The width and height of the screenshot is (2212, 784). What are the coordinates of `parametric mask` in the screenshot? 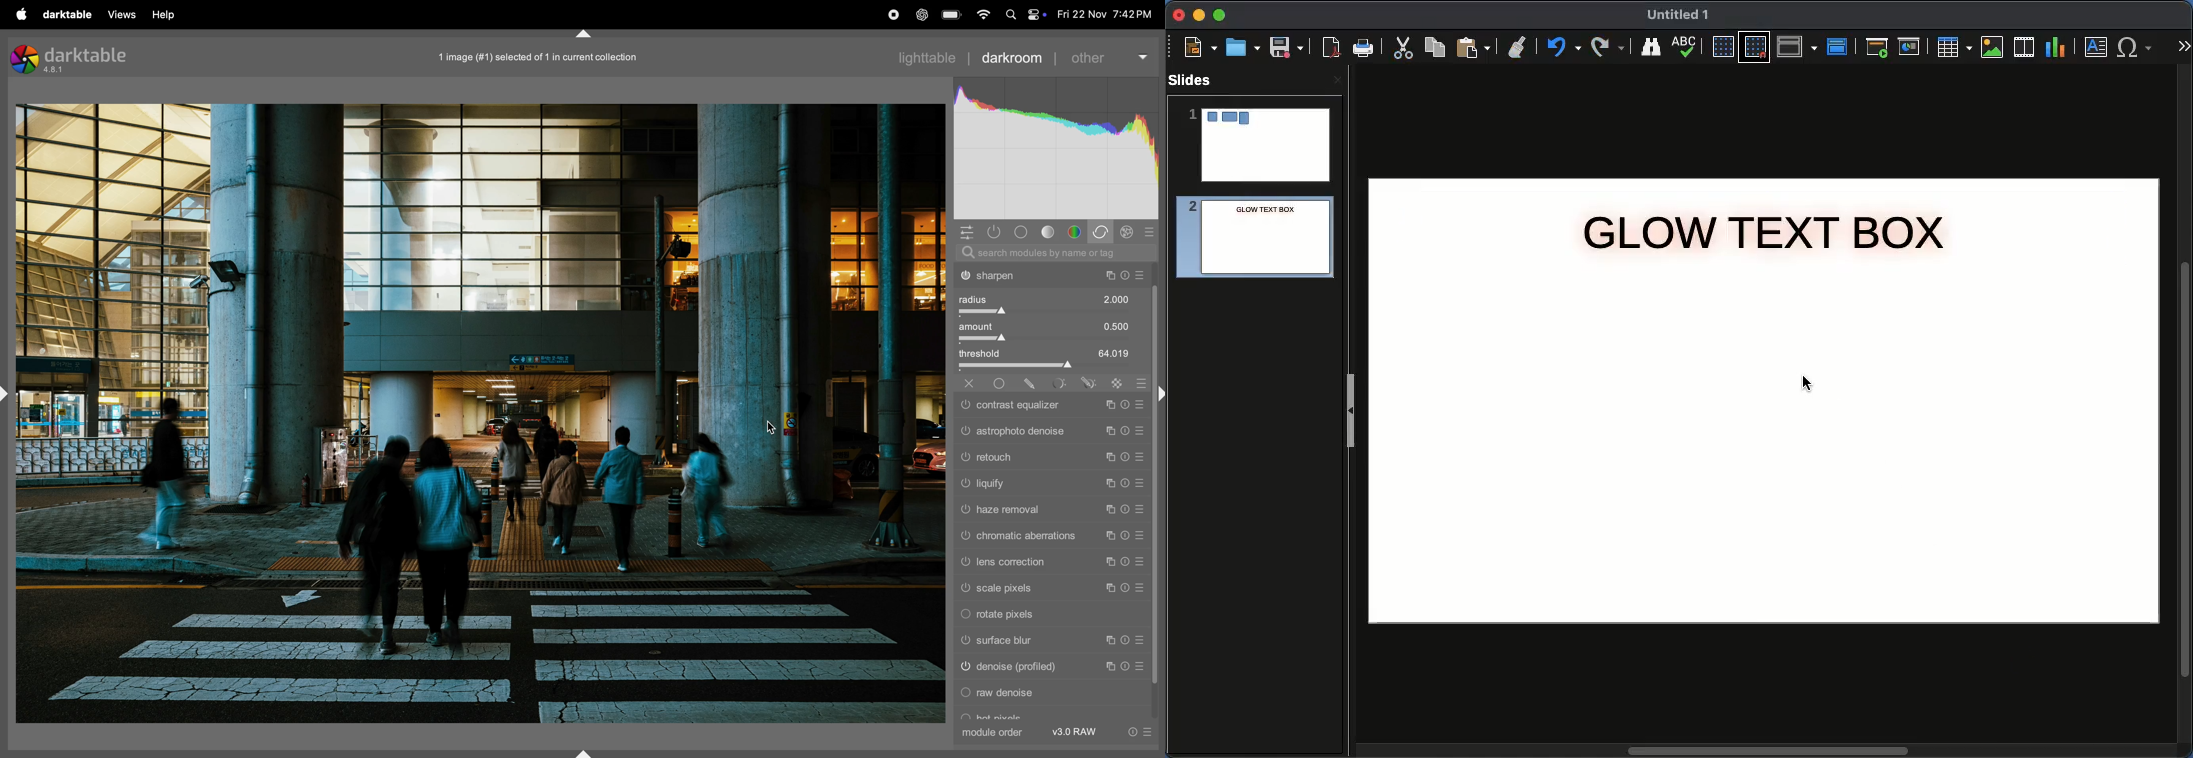 It's located at (1053, 383).